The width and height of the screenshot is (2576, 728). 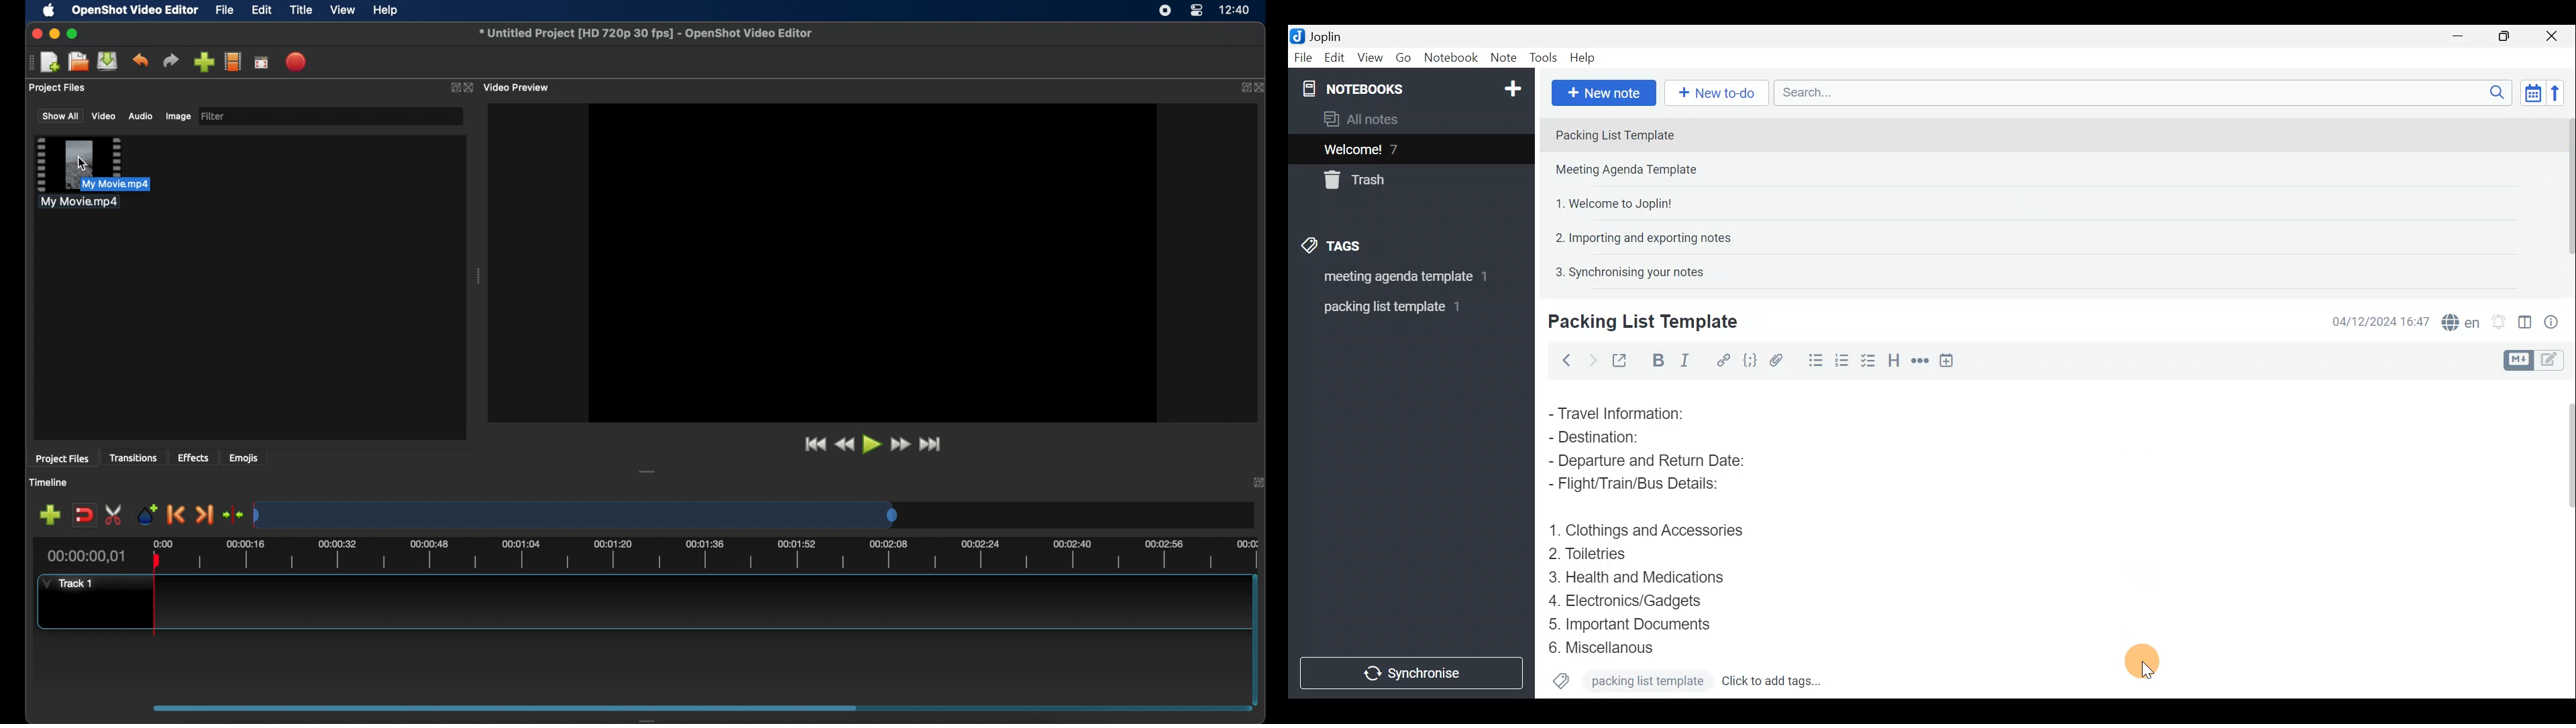 What do you see at coordinates (193, 457) in the screenshot?
I see `effects` at bounding box center [193, 457].